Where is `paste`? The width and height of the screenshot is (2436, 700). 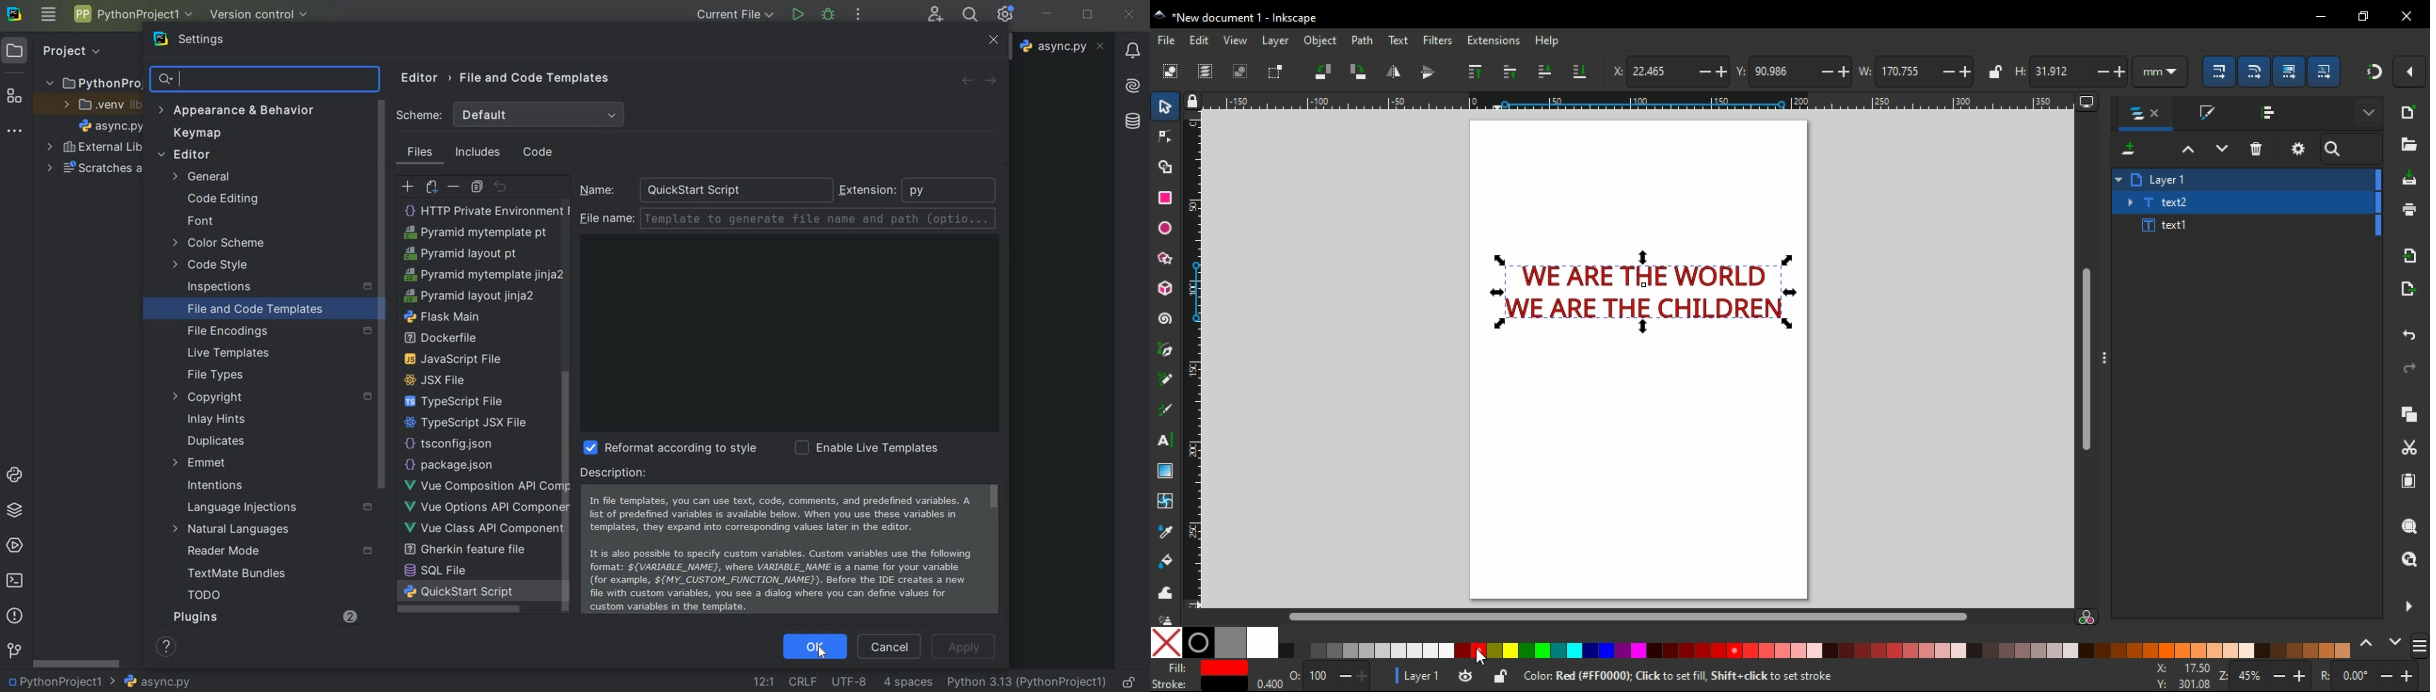 paste is located at coordinates (2407, 483).